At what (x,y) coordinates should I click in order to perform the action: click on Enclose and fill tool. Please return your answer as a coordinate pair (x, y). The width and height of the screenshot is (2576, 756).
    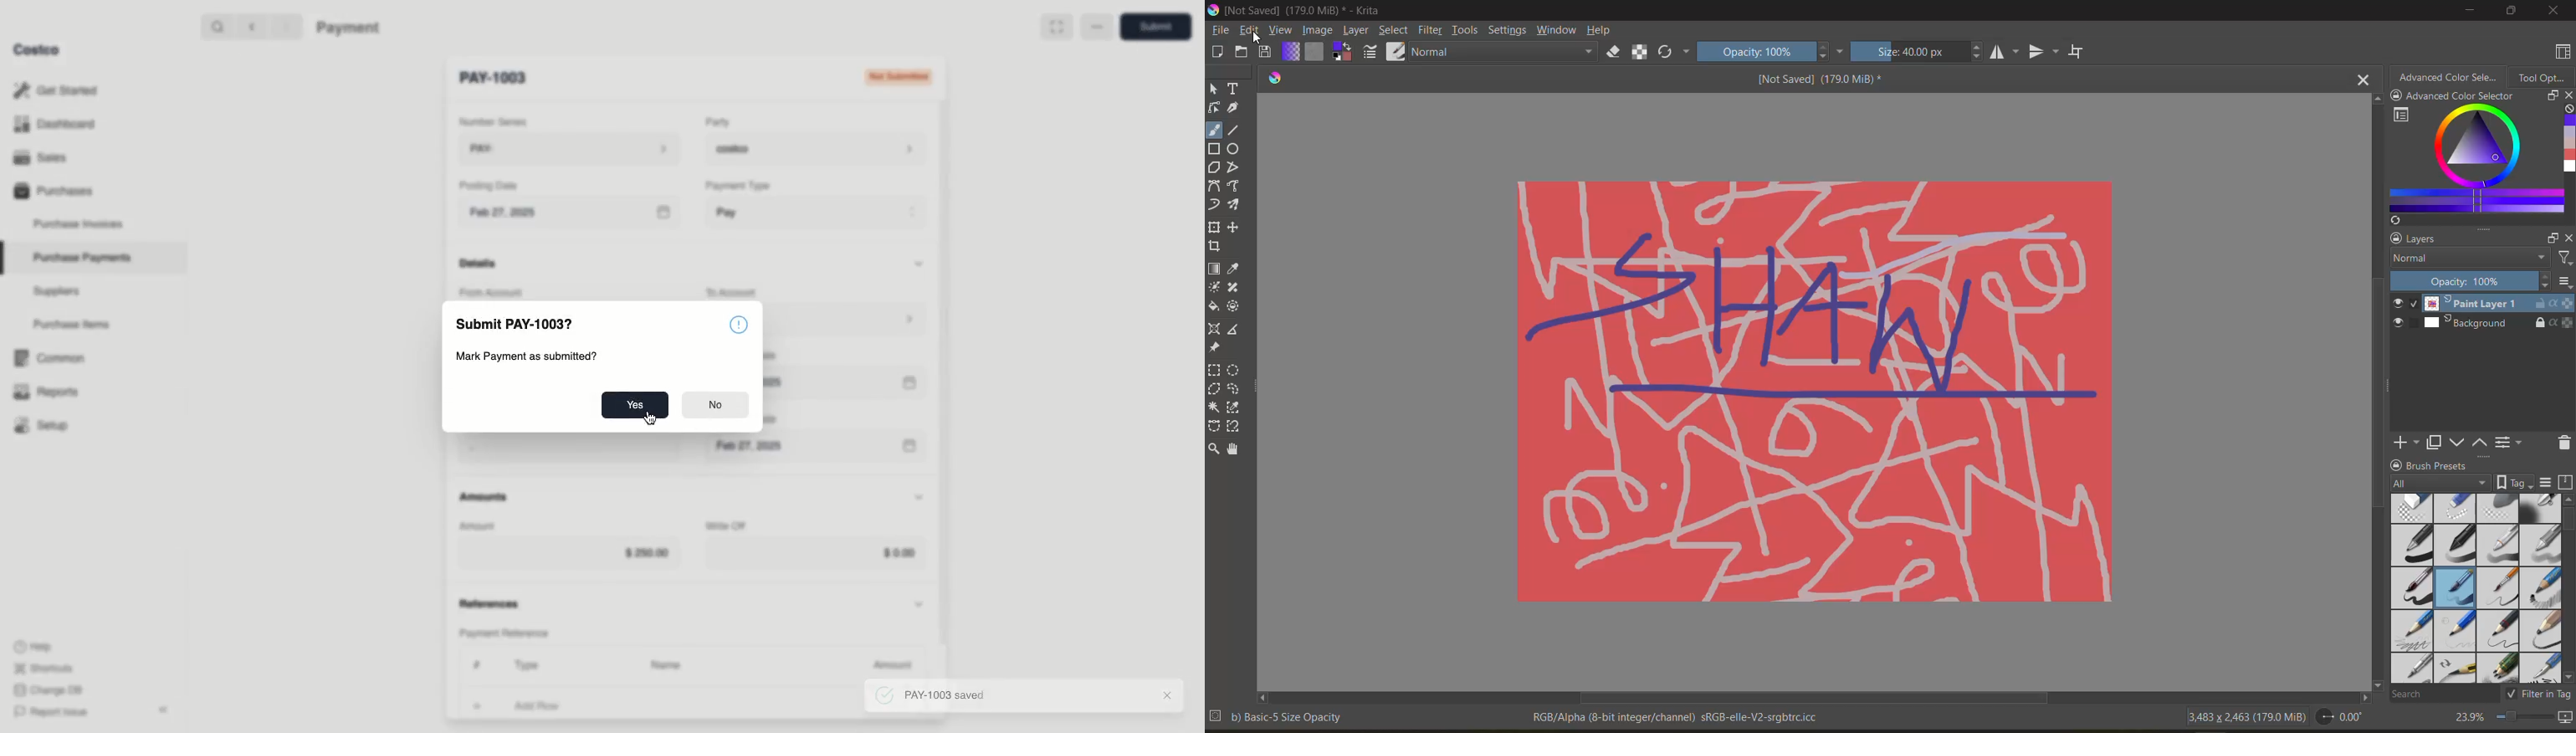
    Looking at the image, I should click on (1236, 306).